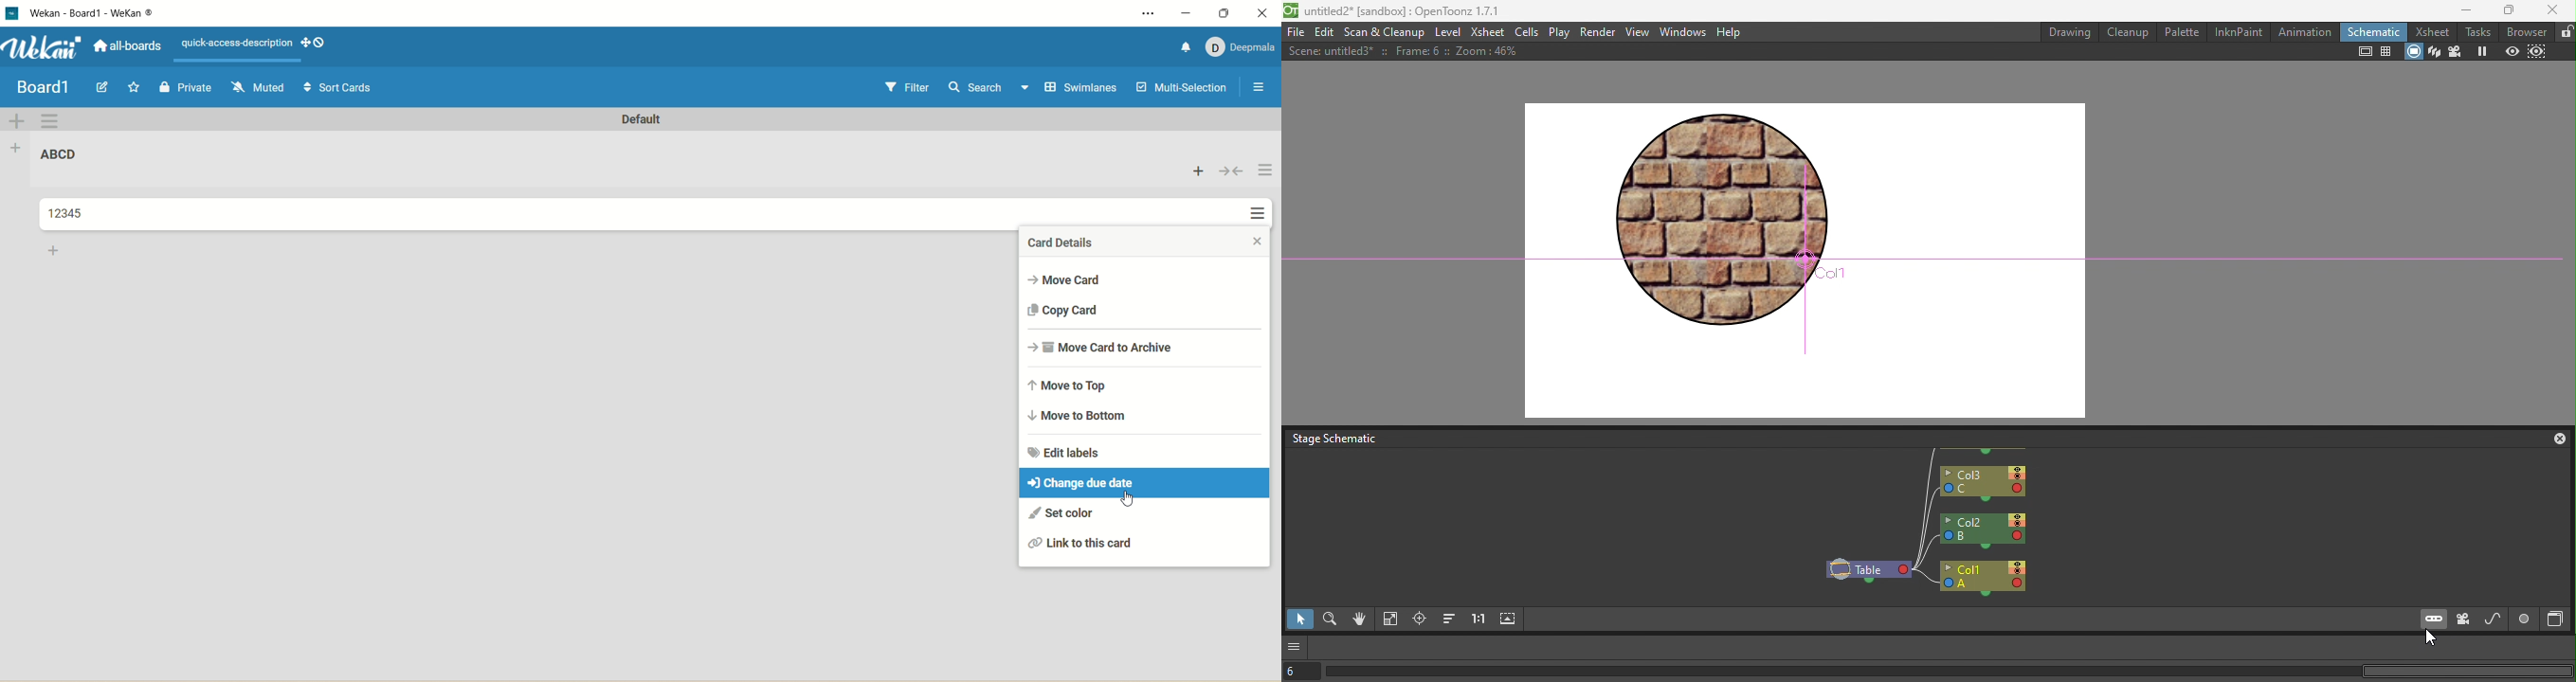 The height and width of the screenshot is (700, 2576). I want to click on Scene: untitle3* :: Frame: 6 :: Zoom :46%, so click(1409, 51).